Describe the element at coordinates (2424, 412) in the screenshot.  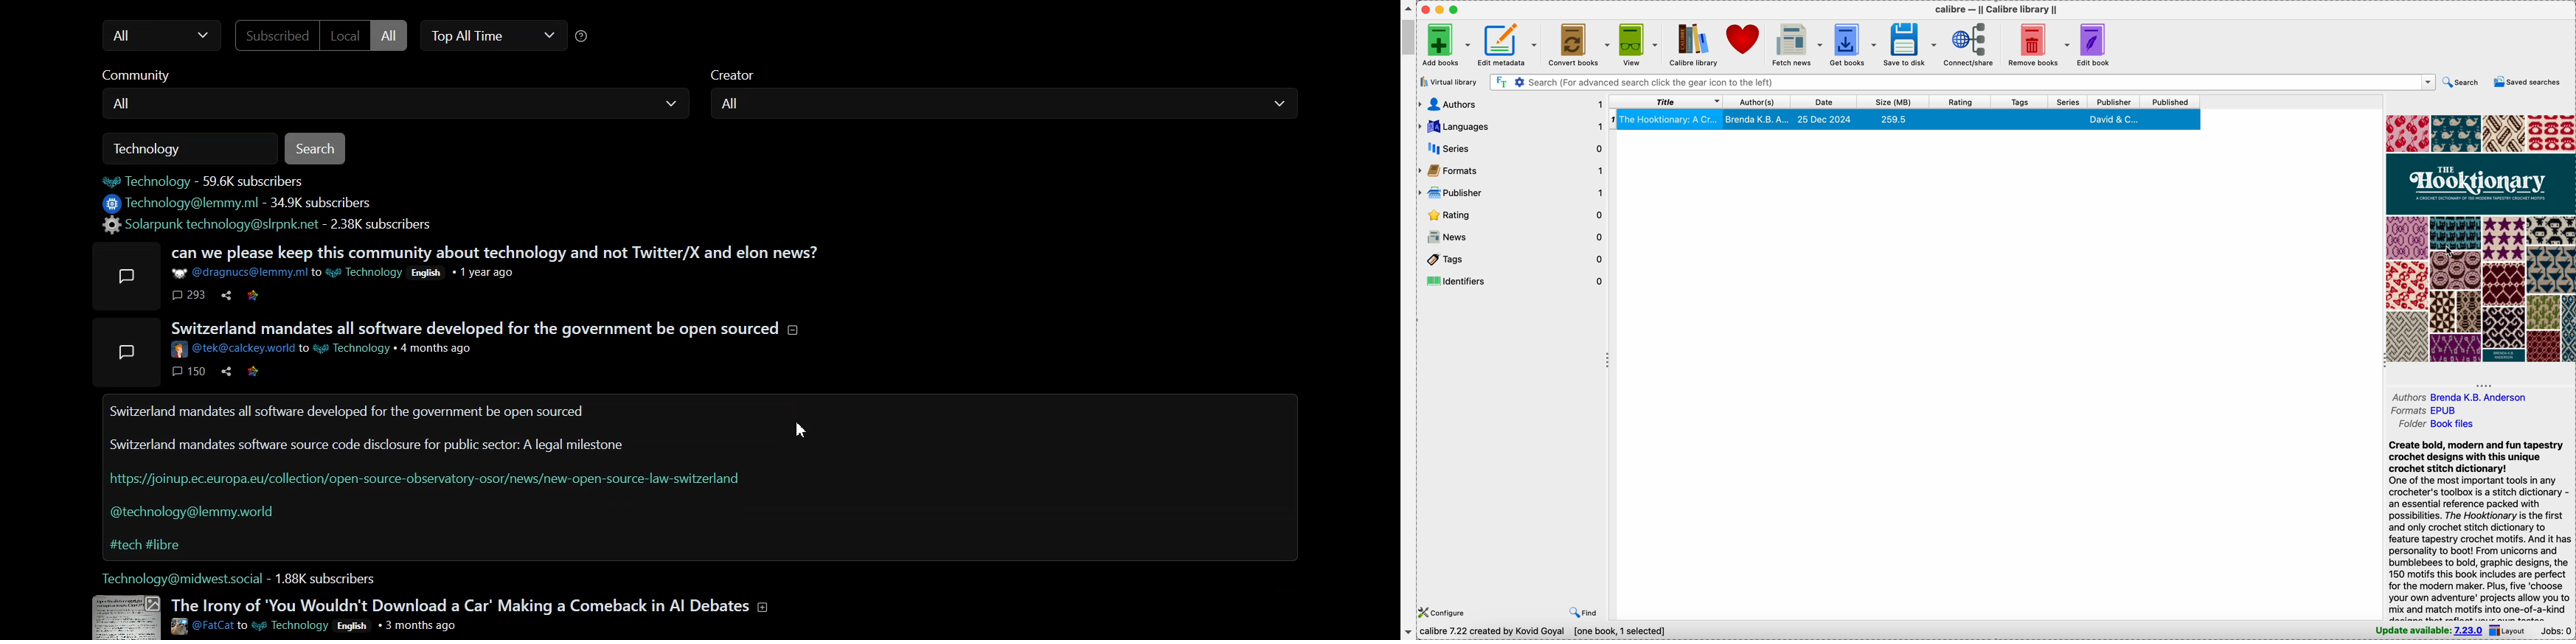
I see `formats` at that location.